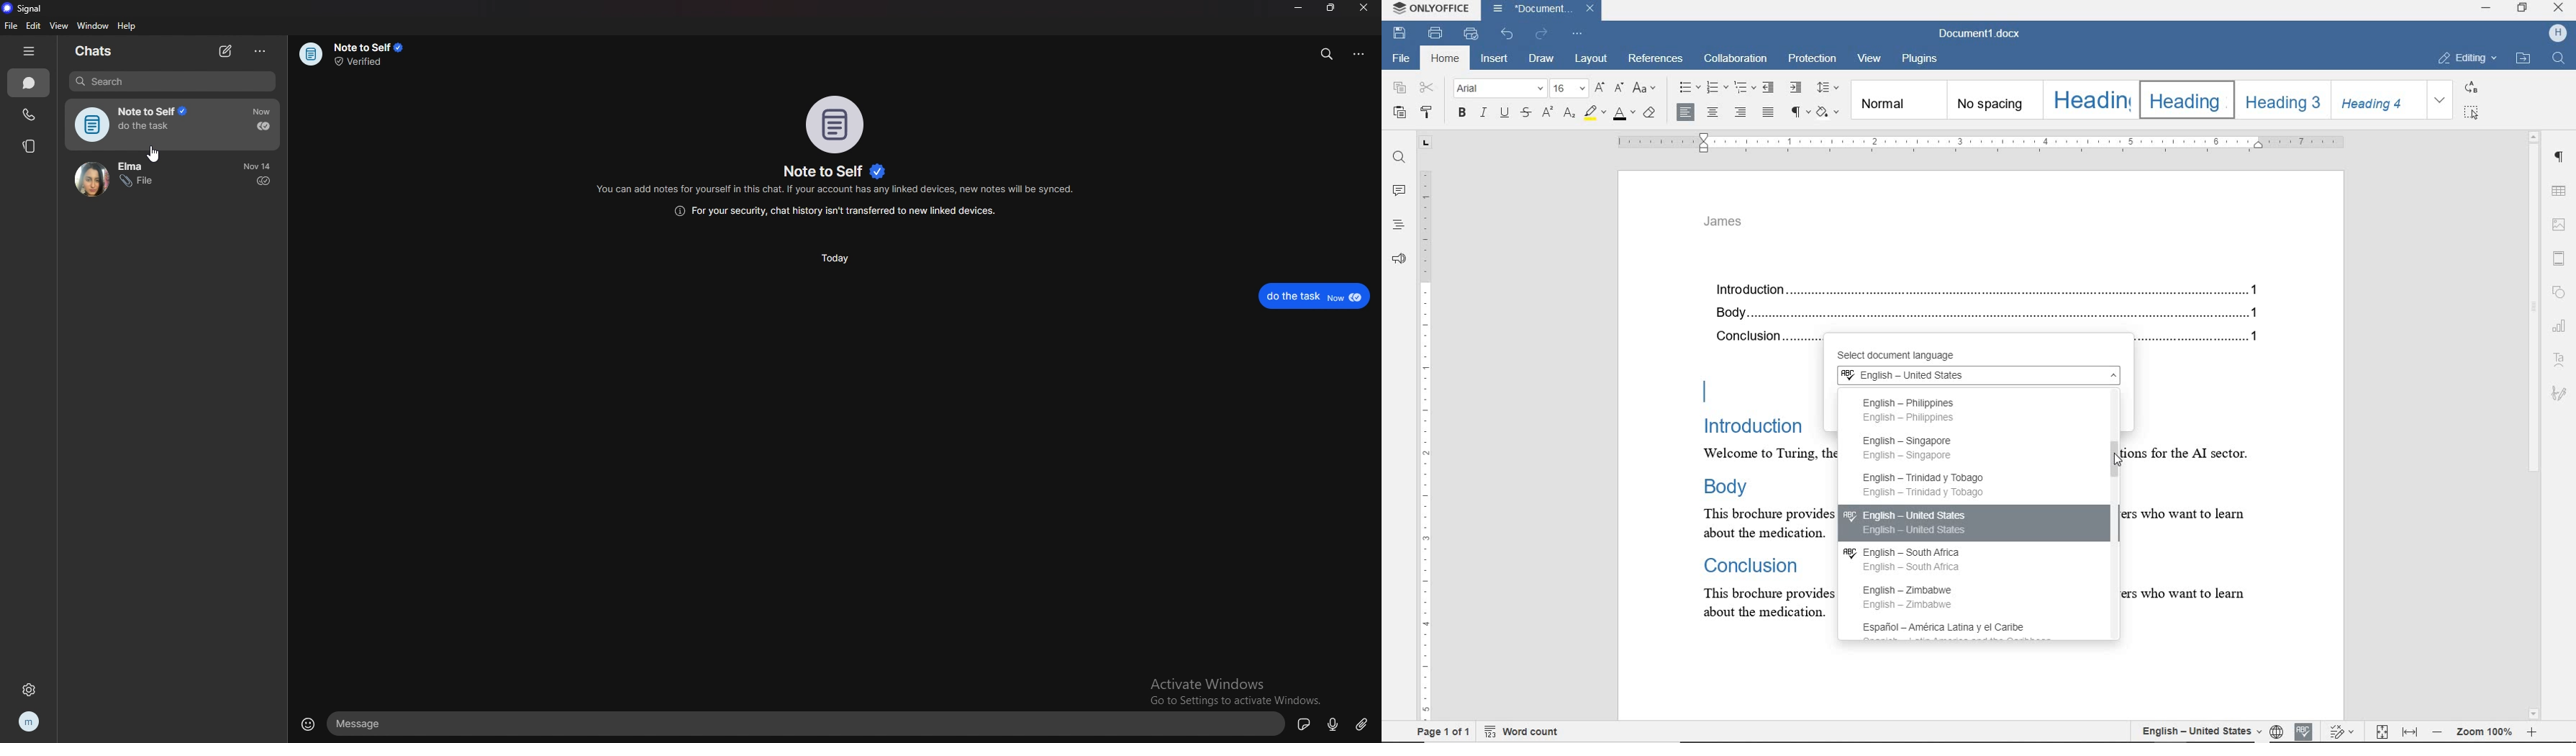 This screenshot has width=2576, height=756. What do you see at coordinates (2487, 10) in the screenshot?
I see `MINIMIZE` at bounding box center [2487, 10].